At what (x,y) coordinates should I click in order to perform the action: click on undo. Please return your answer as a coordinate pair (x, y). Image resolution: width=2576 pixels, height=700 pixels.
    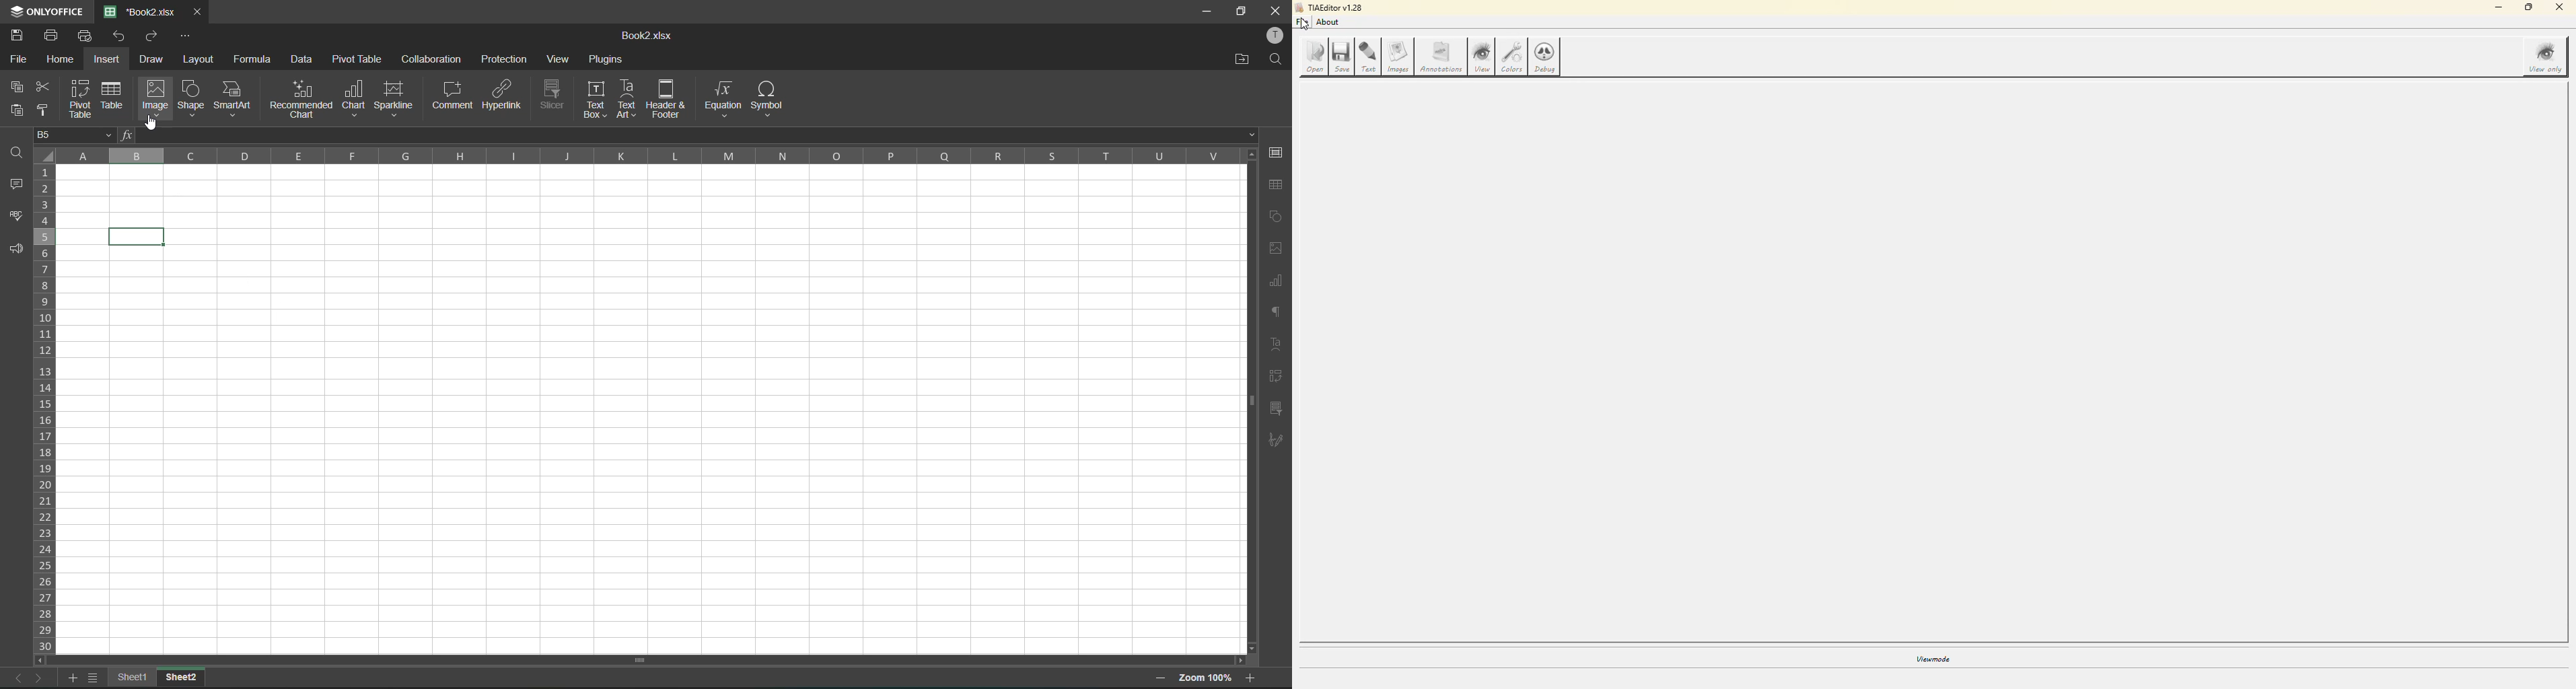
    Looking at the image, I should click on (121, 36).